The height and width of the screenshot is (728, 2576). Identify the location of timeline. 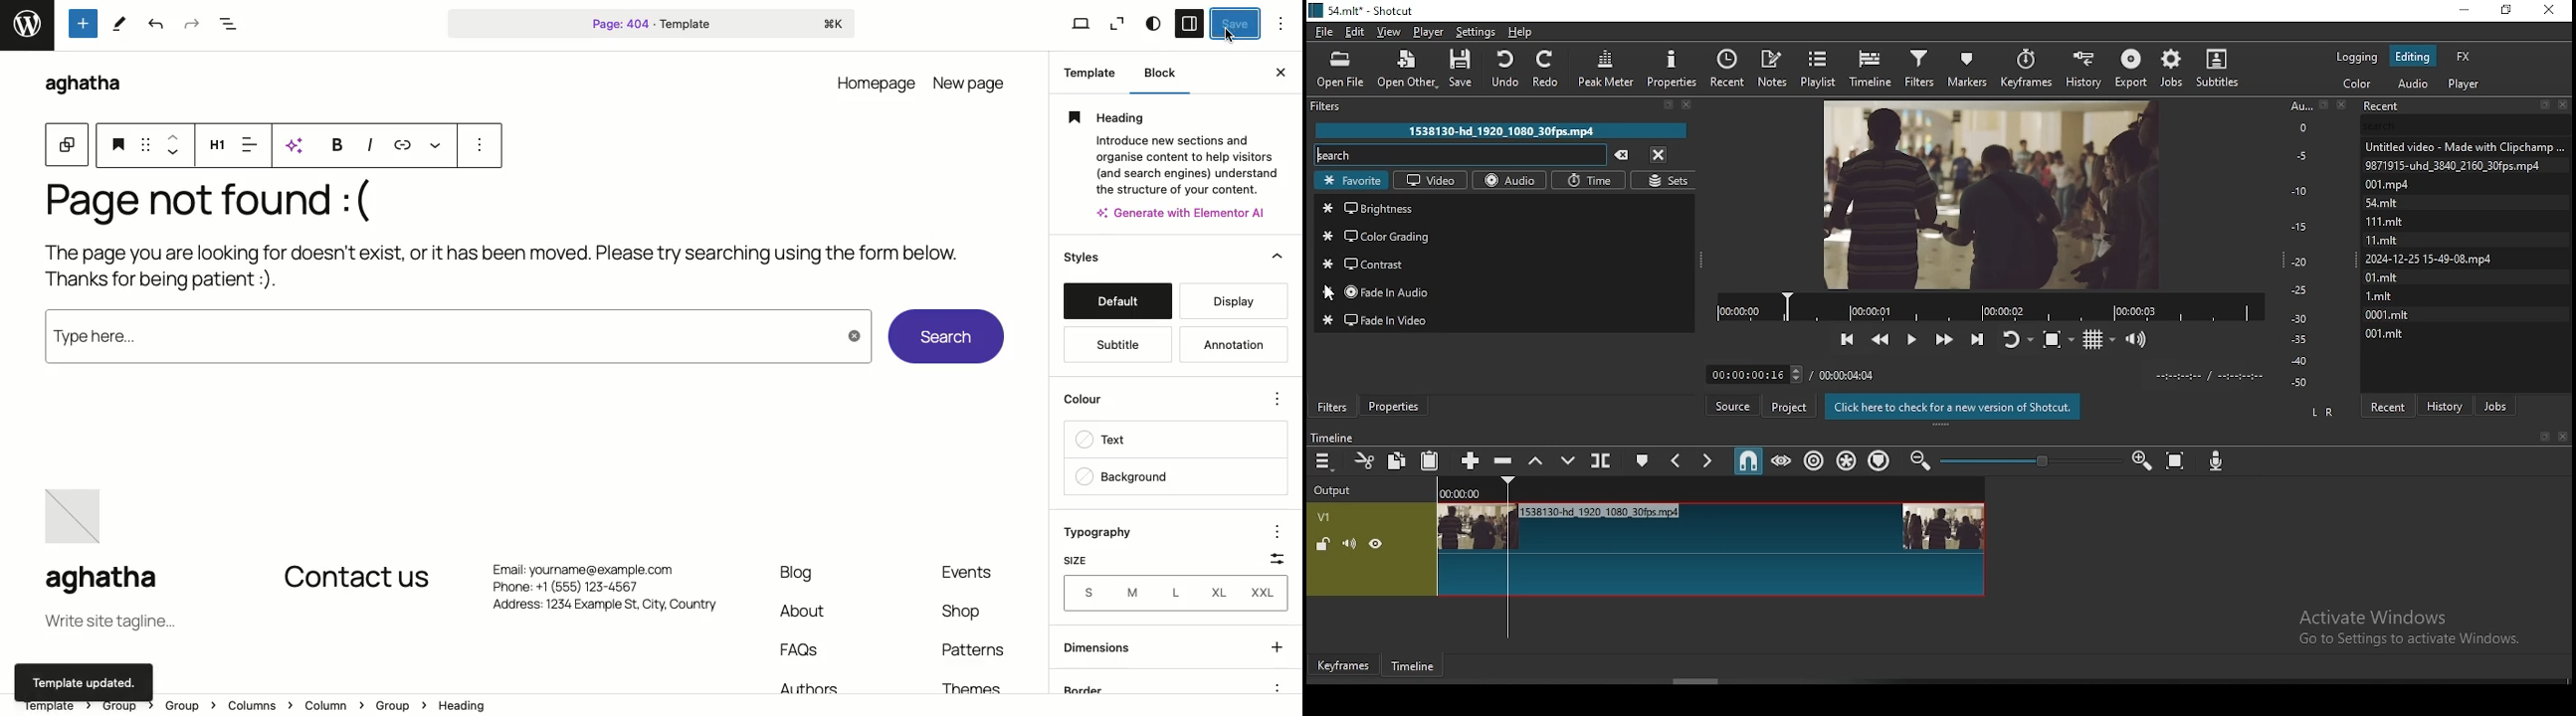
(1872, 68).